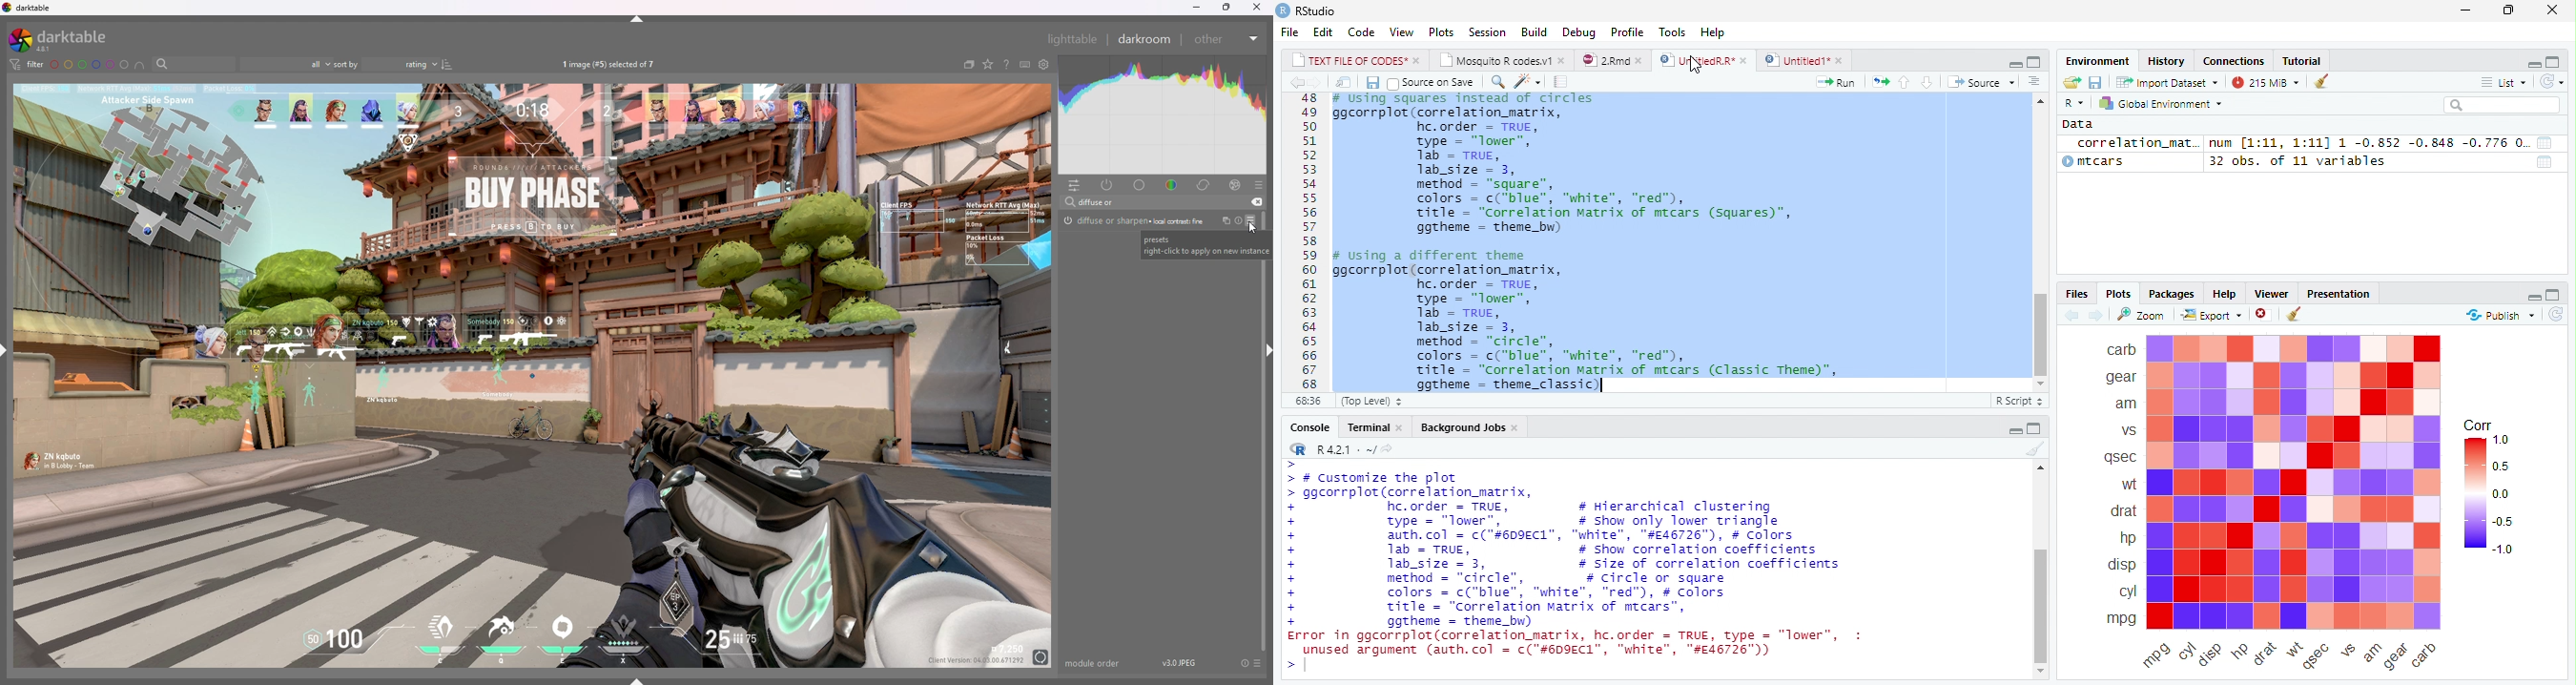 This screenshot has height=700, width=2576. I want to click on Terminal, so click(1373, 426).